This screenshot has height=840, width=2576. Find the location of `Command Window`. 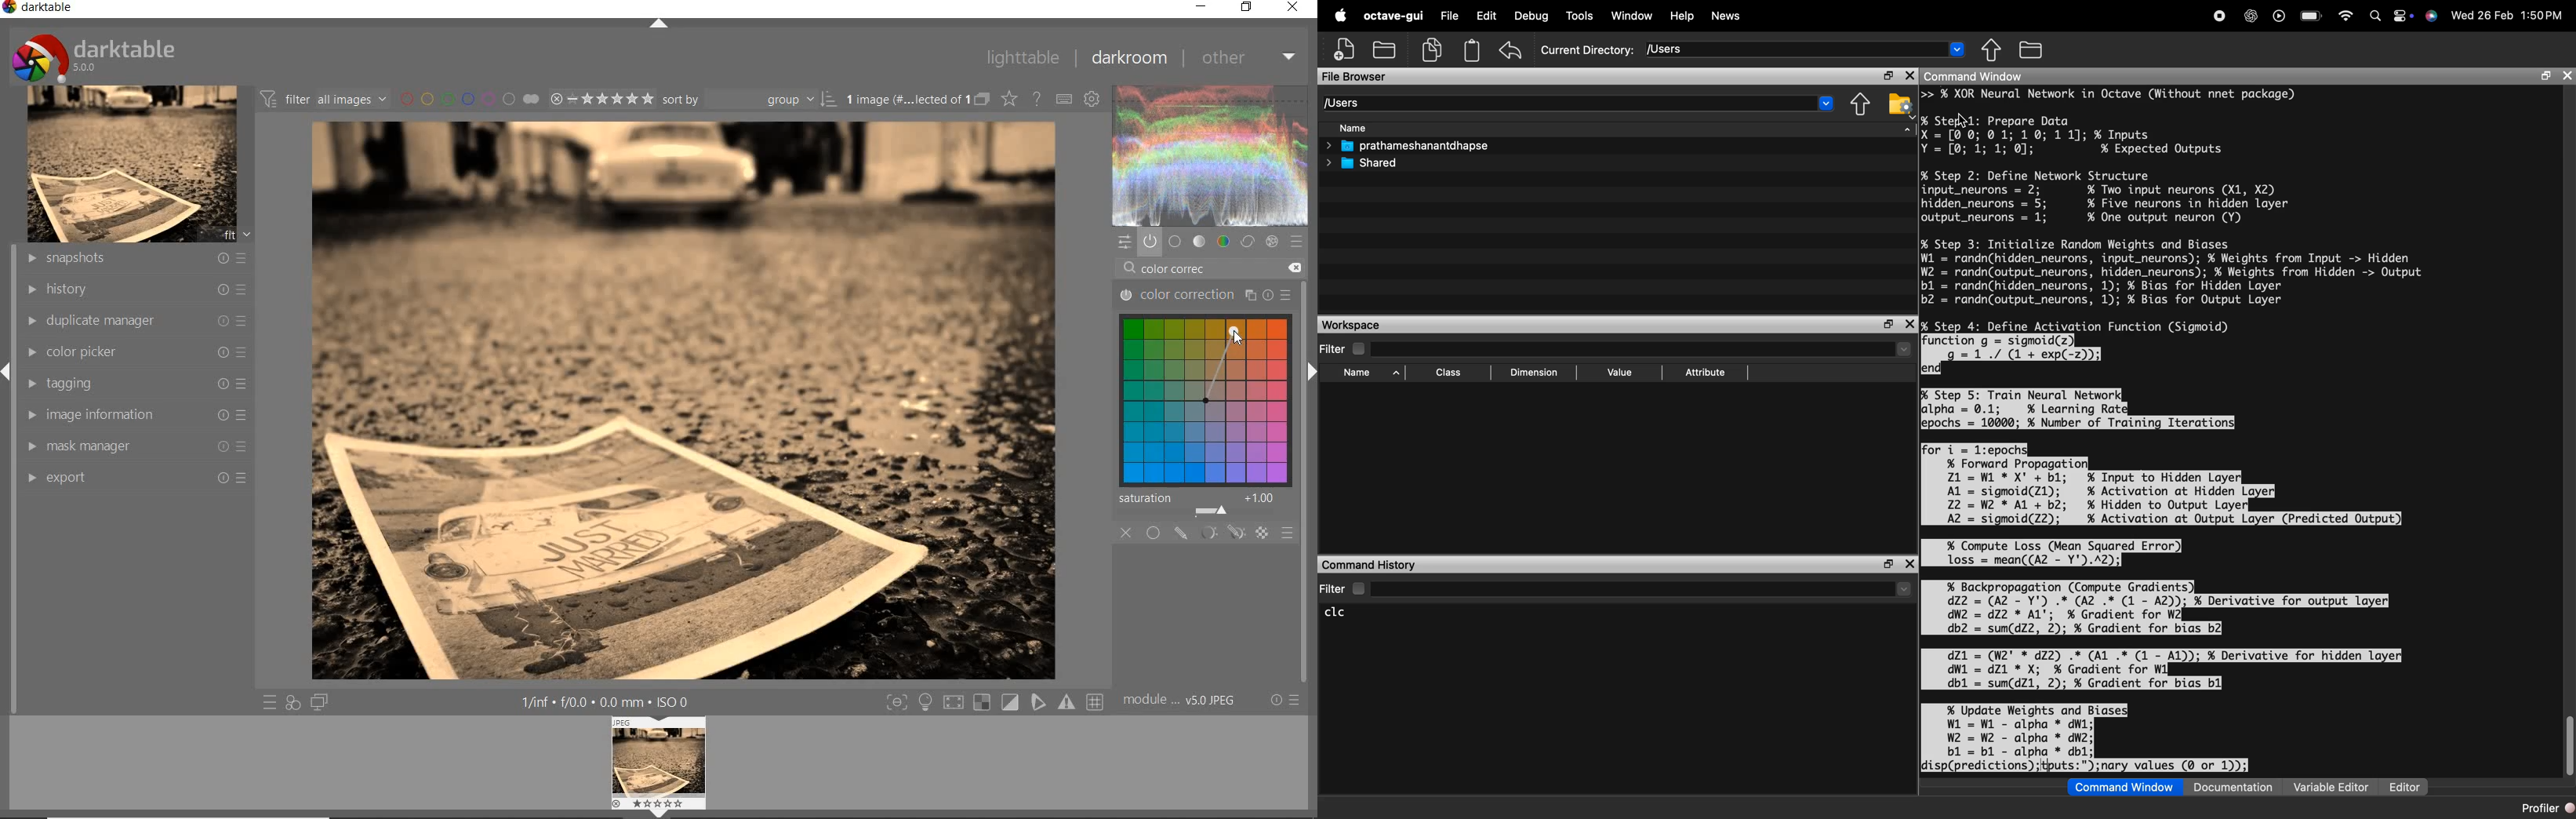

Command Window is located at coordinates (1976, 76).